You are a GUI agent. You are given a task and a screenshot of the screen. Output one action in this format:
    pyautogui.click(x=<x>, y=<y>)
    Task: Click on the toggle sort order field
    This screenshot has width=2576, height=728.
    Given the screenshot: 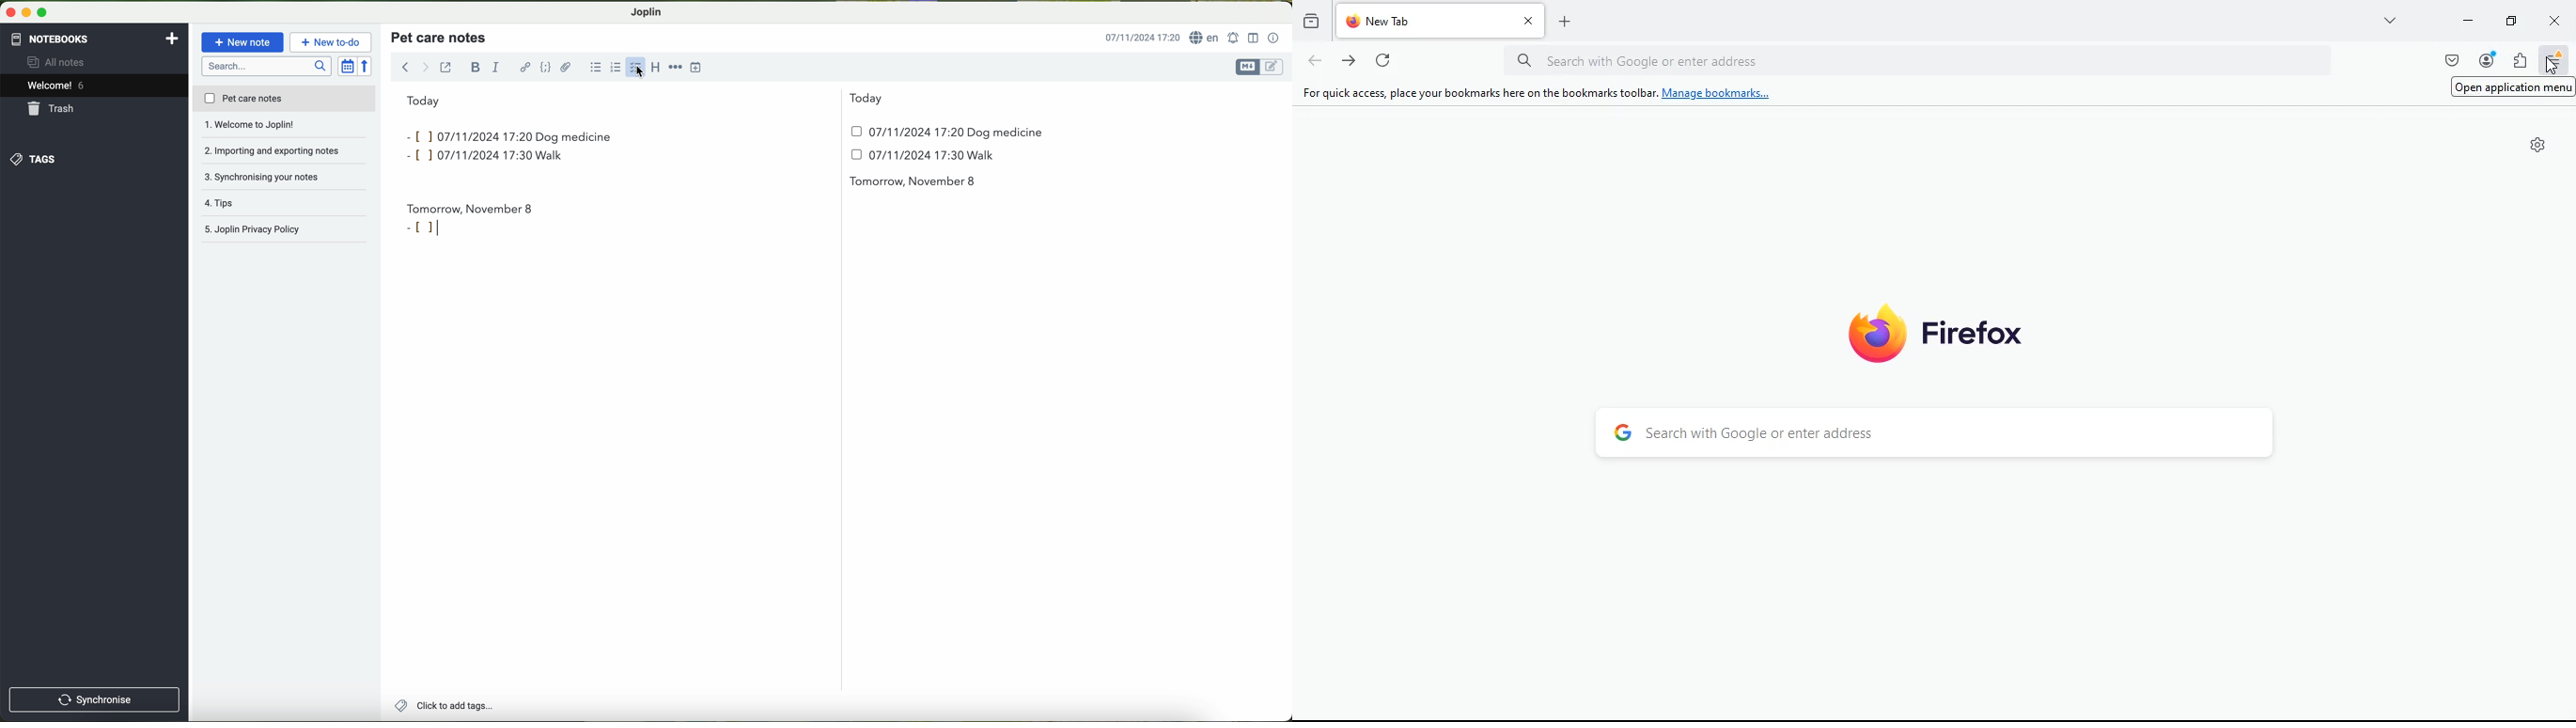 What is the action you would take?
    pyautogui.click(x=348, y=67)
    